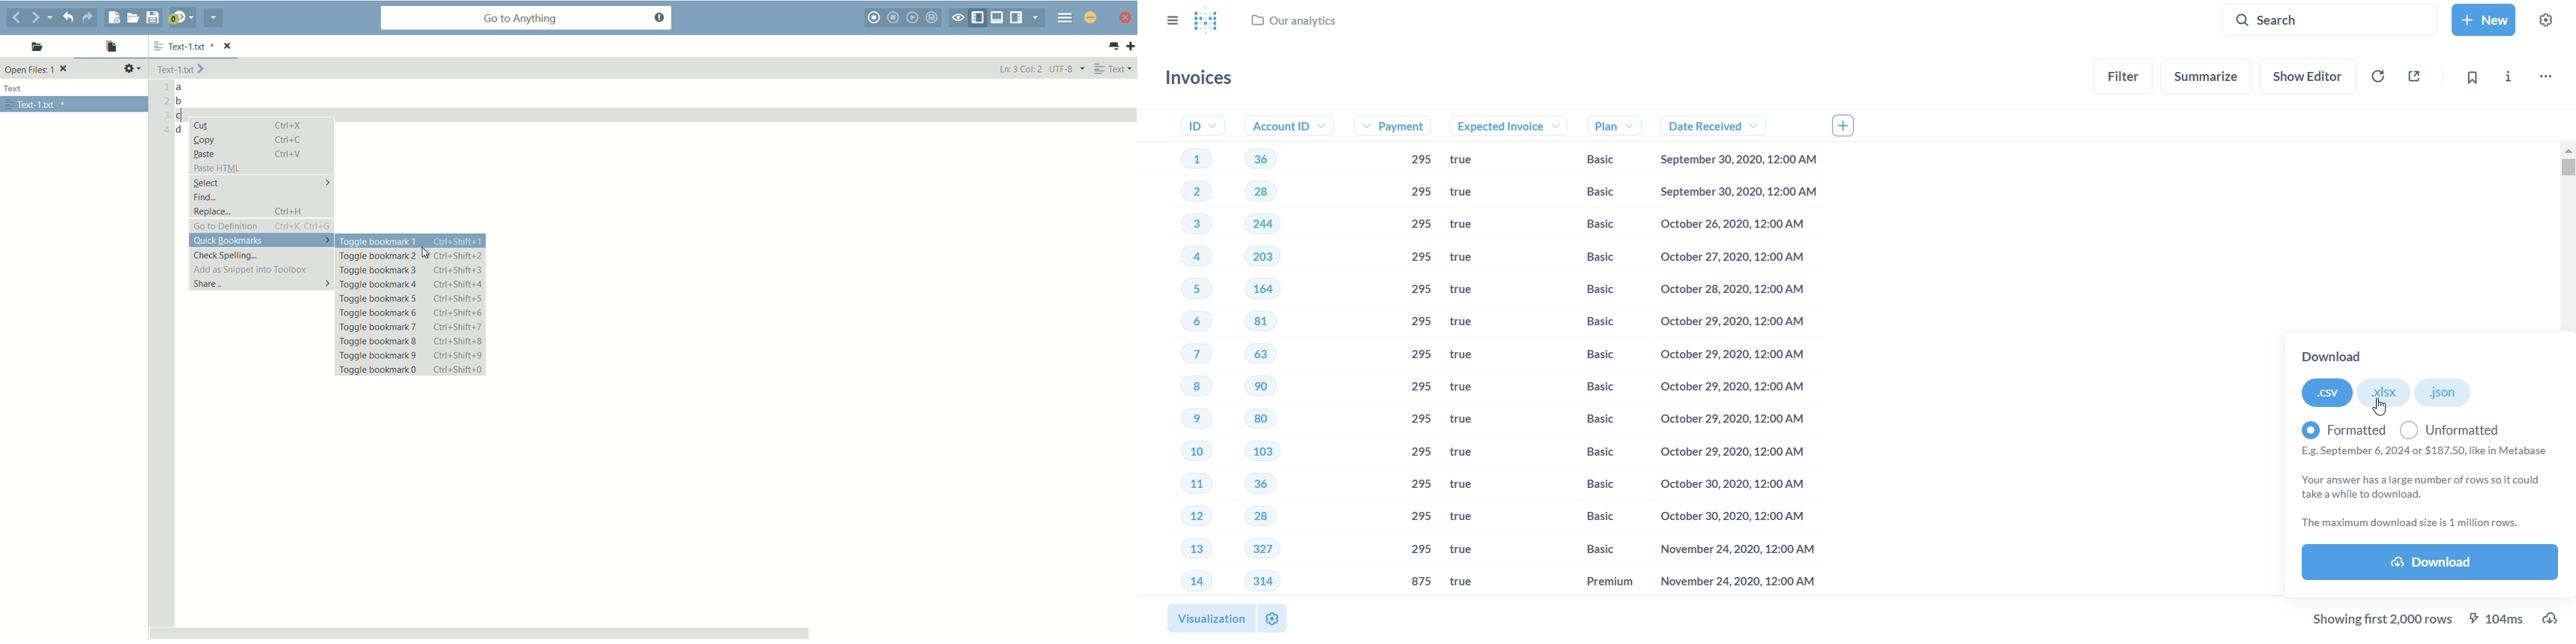  What do you see at coordinates (111, 47) in the screenshot?
I see `open files` at bounding box center [111, 47].